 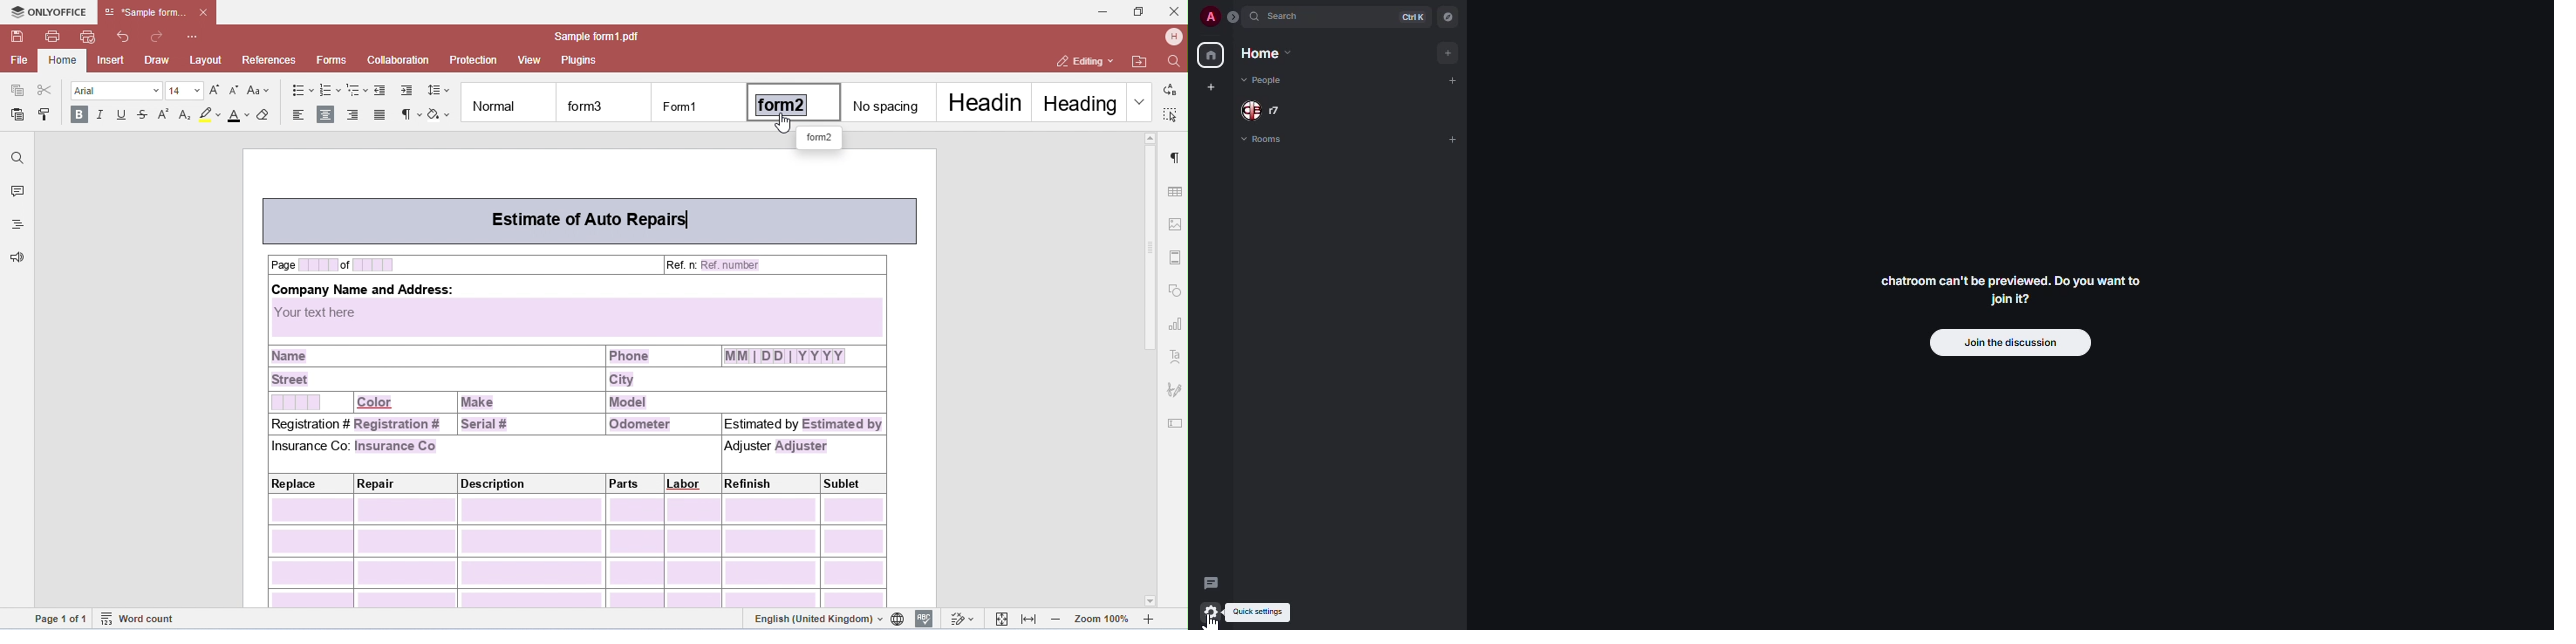 I want to click on add, so click(x=1452, y=81).